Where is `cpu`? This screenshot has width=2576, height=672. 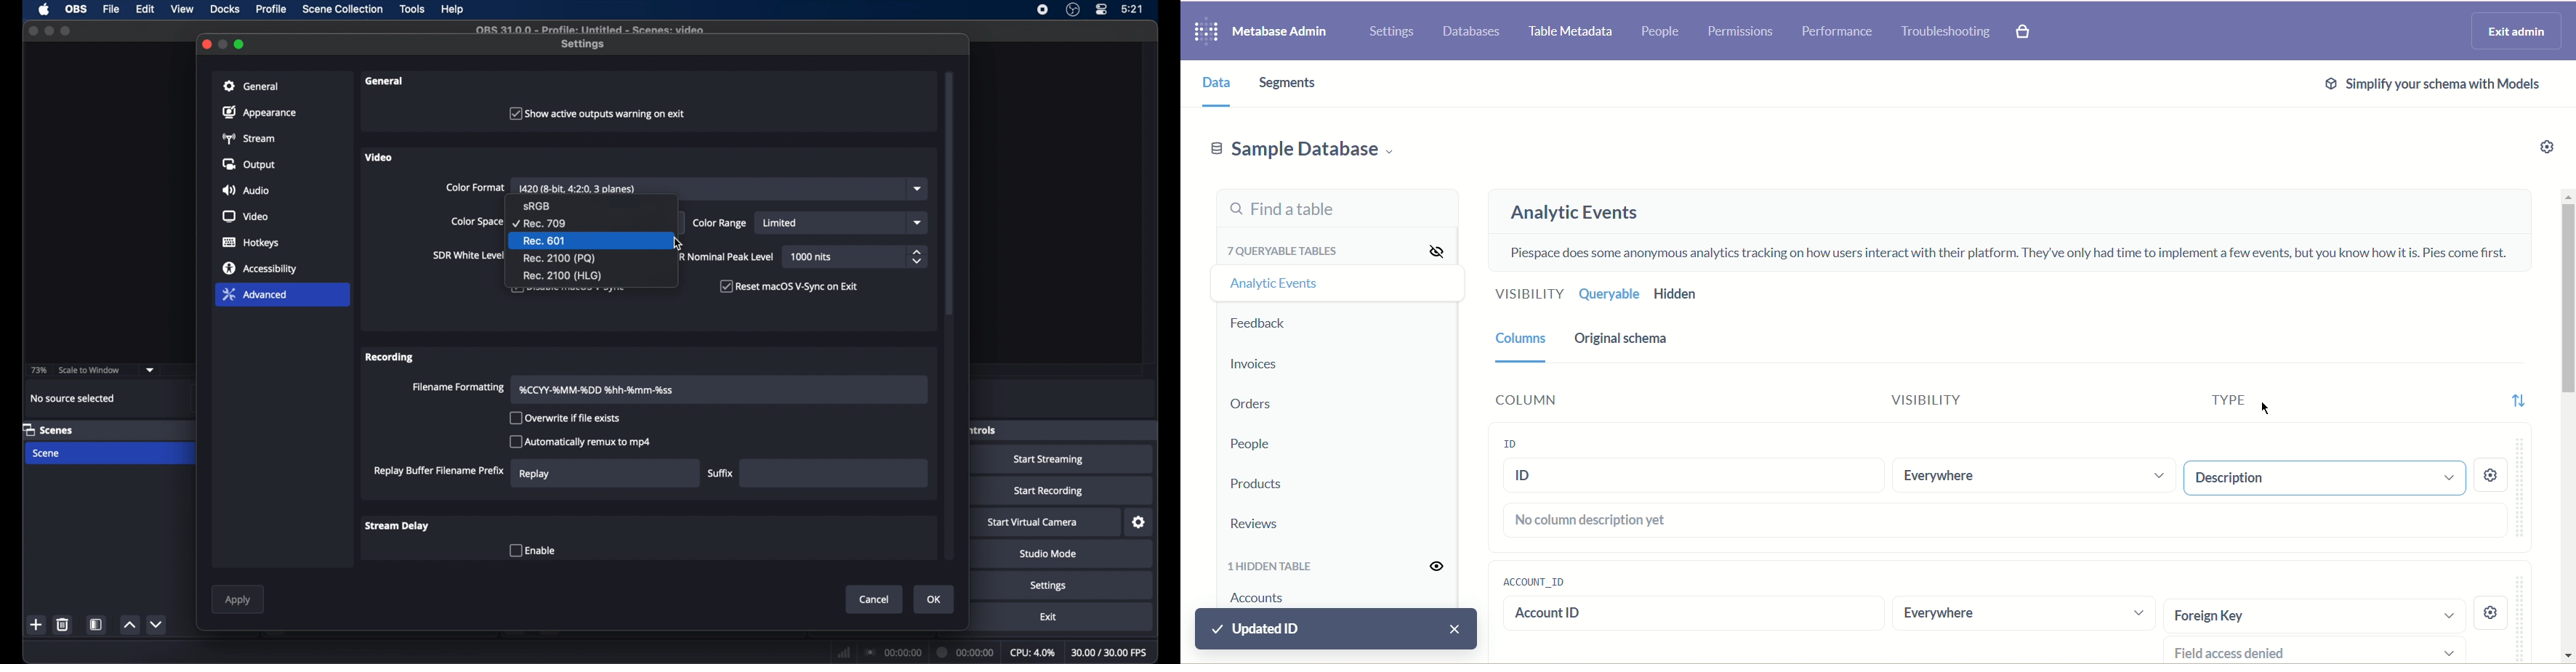 cpu is located at coordinates (1032, 653).